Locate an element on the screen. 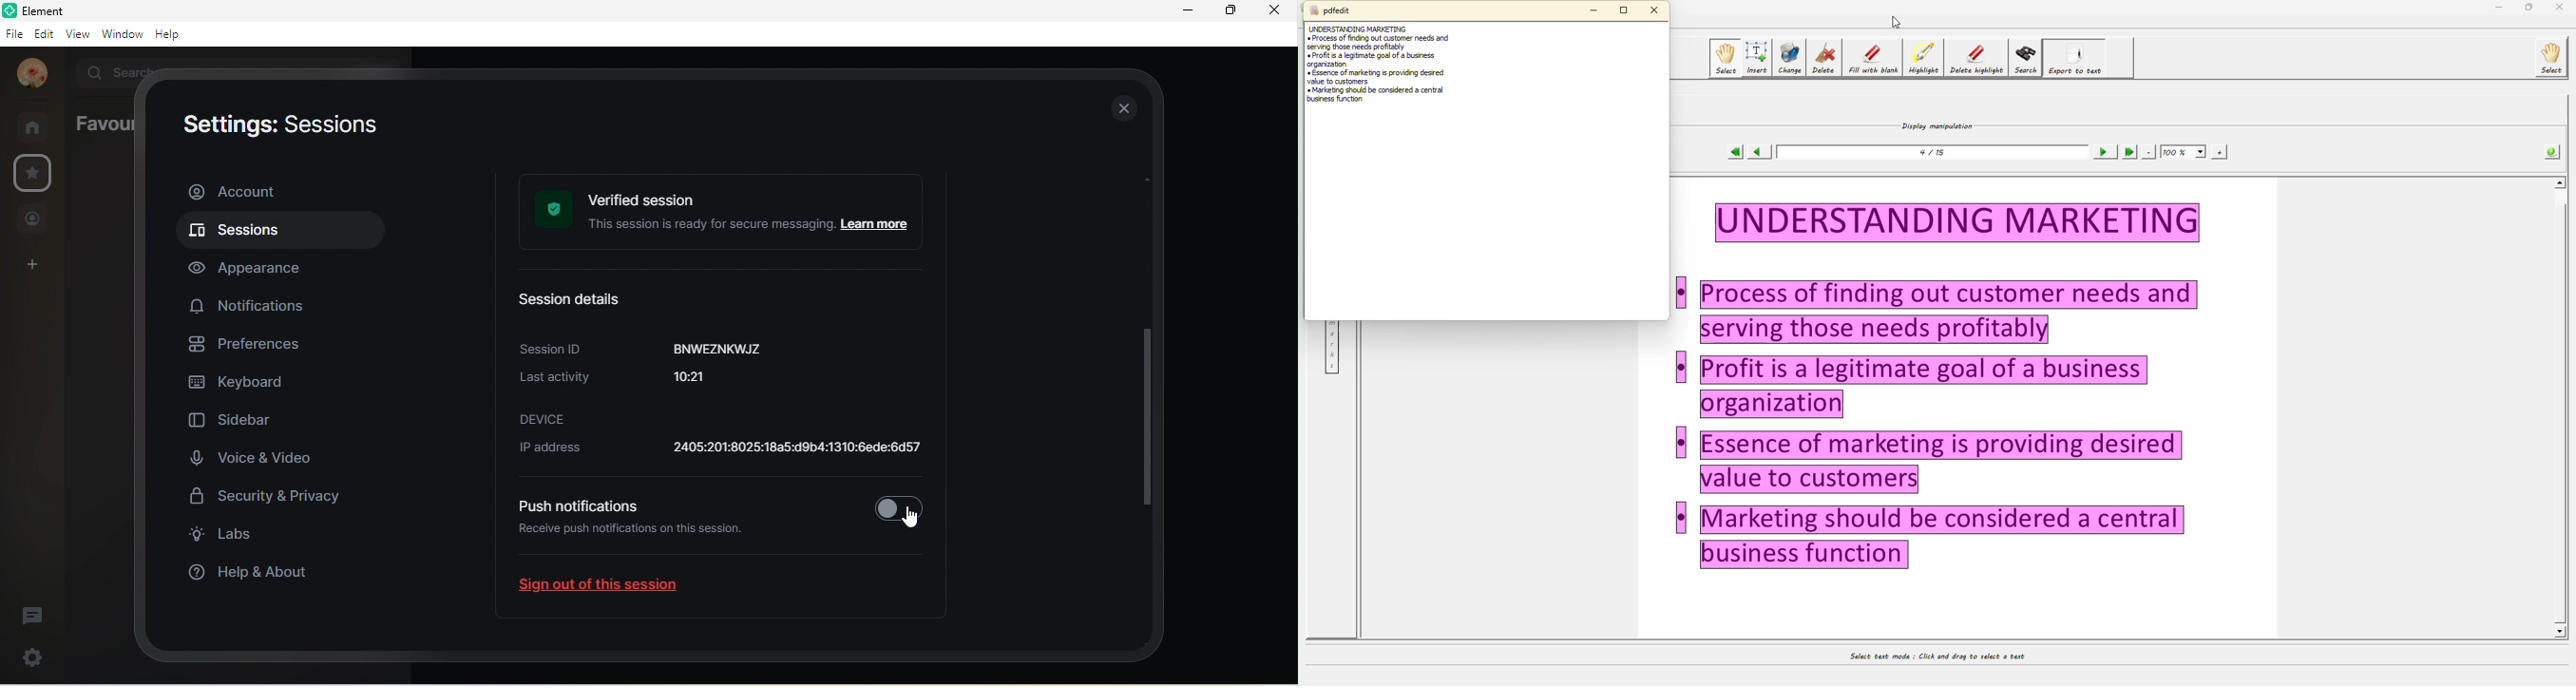  security and privacy is located at coordinates (276, 499).